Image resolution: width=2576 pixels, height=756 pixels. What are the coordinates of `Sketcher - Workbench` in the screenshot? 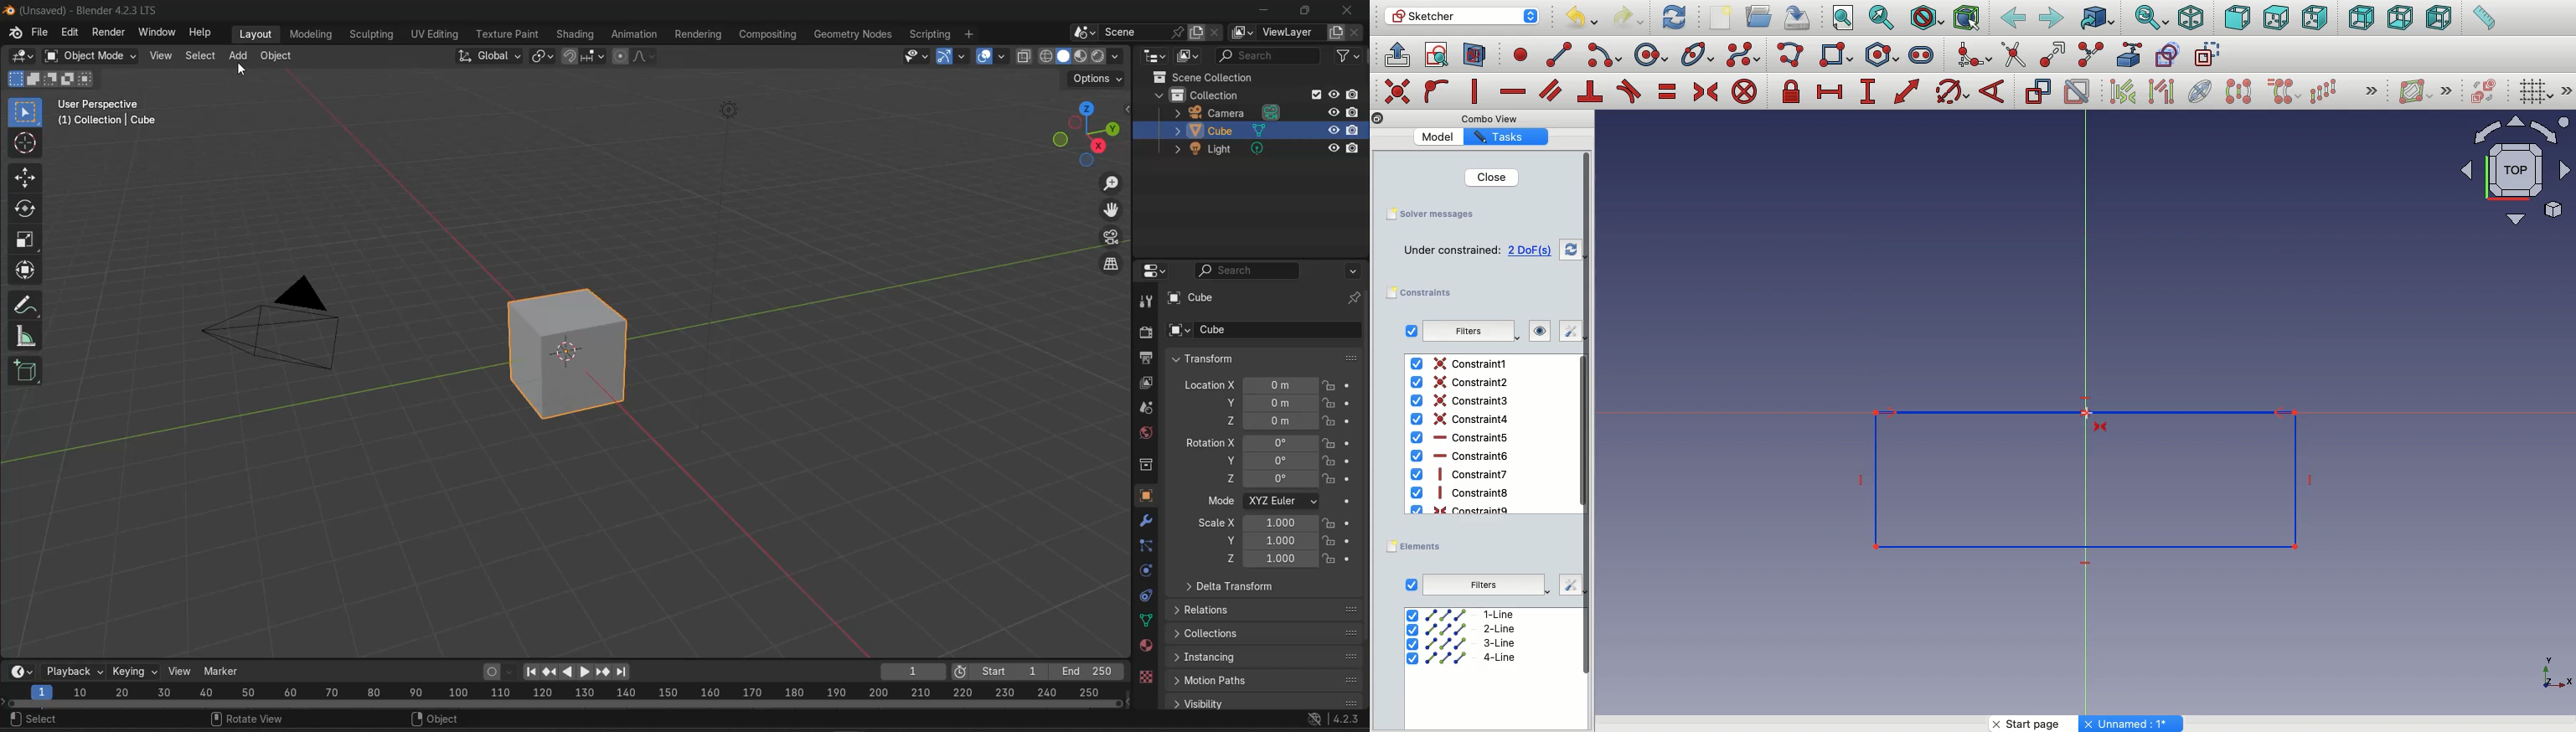 It's located at (1461, 16).